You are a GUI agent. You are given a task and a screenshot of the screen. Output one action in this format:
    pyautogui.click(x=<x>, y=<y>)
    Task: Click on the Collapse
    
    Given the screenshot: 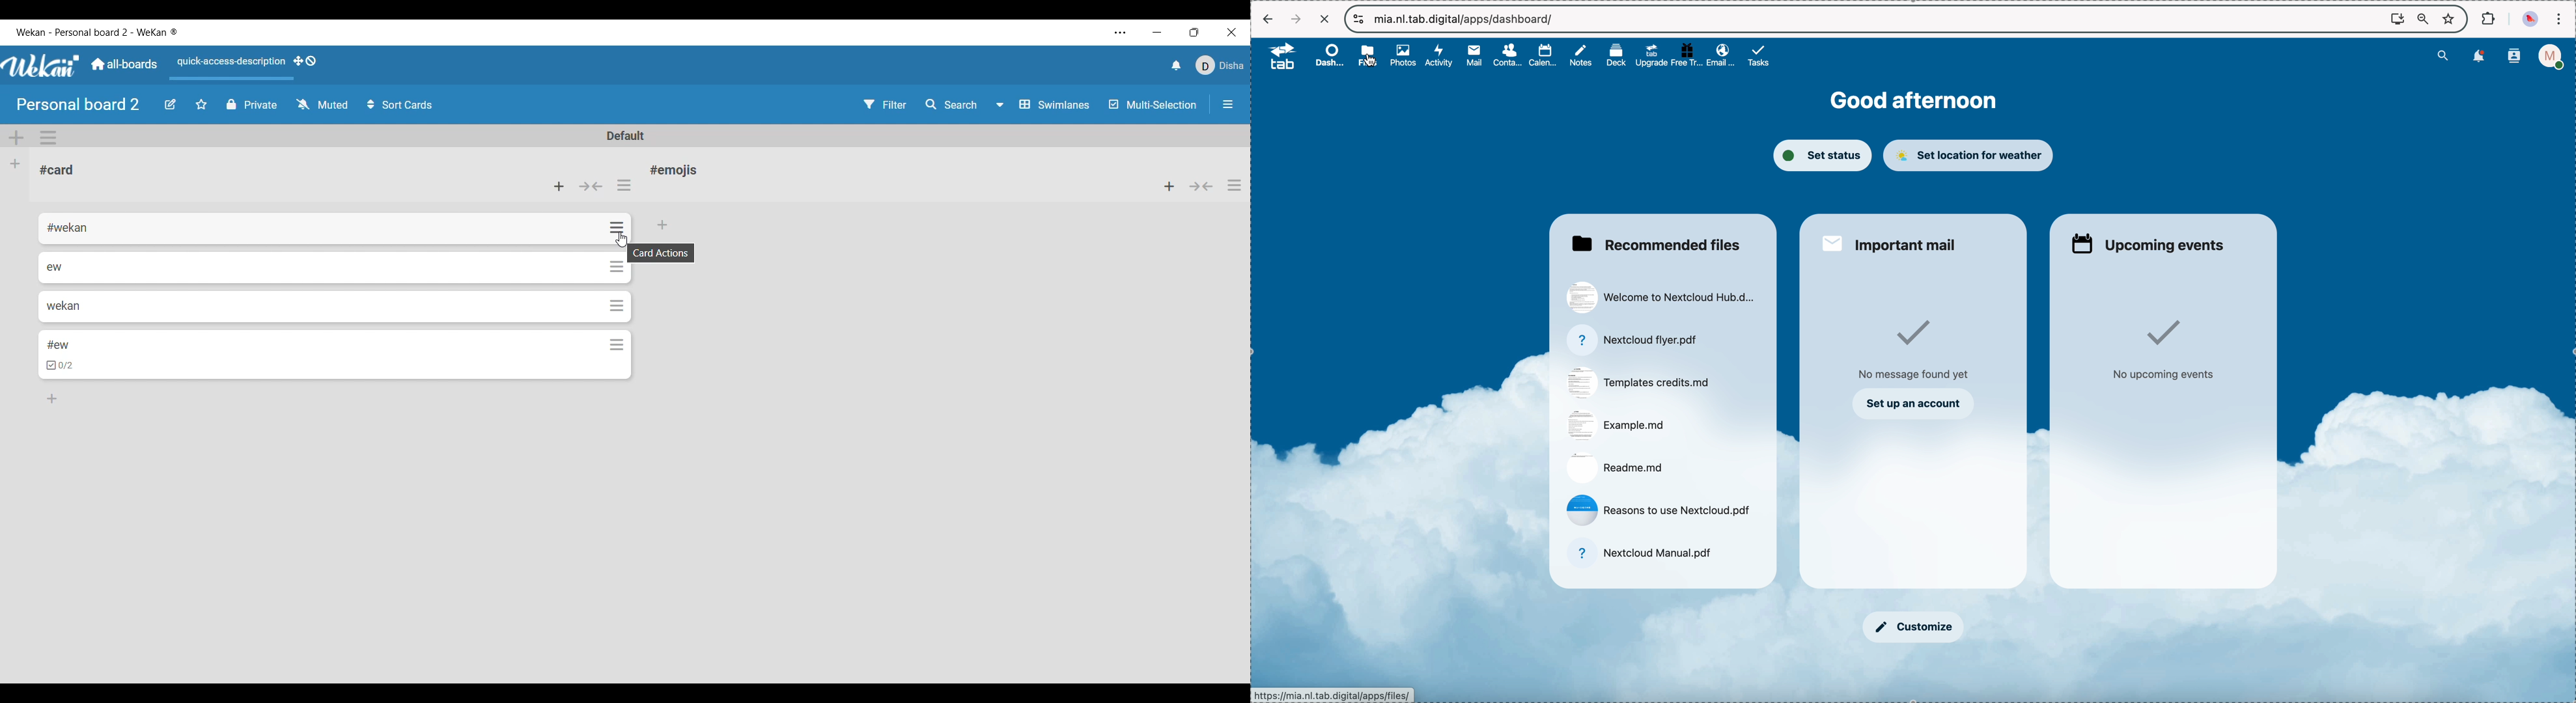 What is the action you would take?
    pyautogui.click(x=1201, y=186)
    